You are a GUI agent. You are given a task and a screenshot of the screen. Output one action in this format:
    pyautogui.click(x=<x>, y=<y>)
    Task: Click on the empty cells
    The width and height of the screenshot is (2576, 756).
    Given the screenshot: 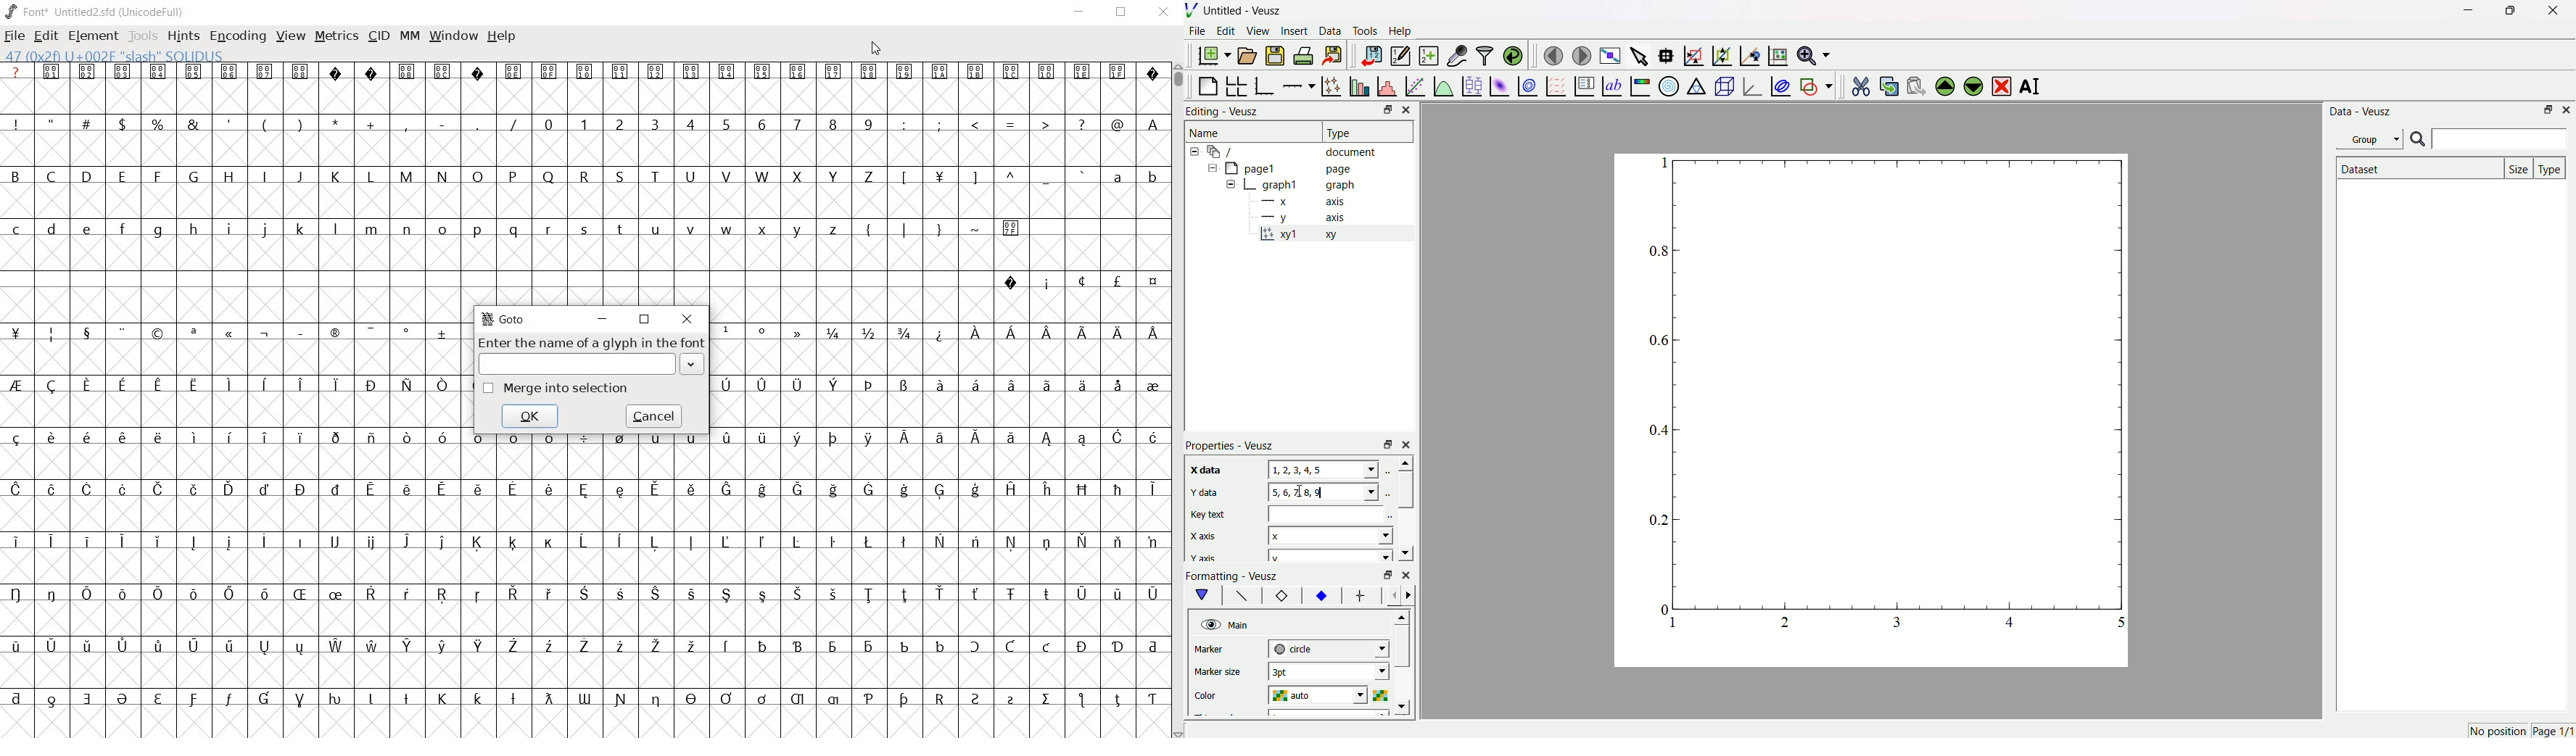 What is the action you would take?
    pyautogui.click(x=587, y=461)
    